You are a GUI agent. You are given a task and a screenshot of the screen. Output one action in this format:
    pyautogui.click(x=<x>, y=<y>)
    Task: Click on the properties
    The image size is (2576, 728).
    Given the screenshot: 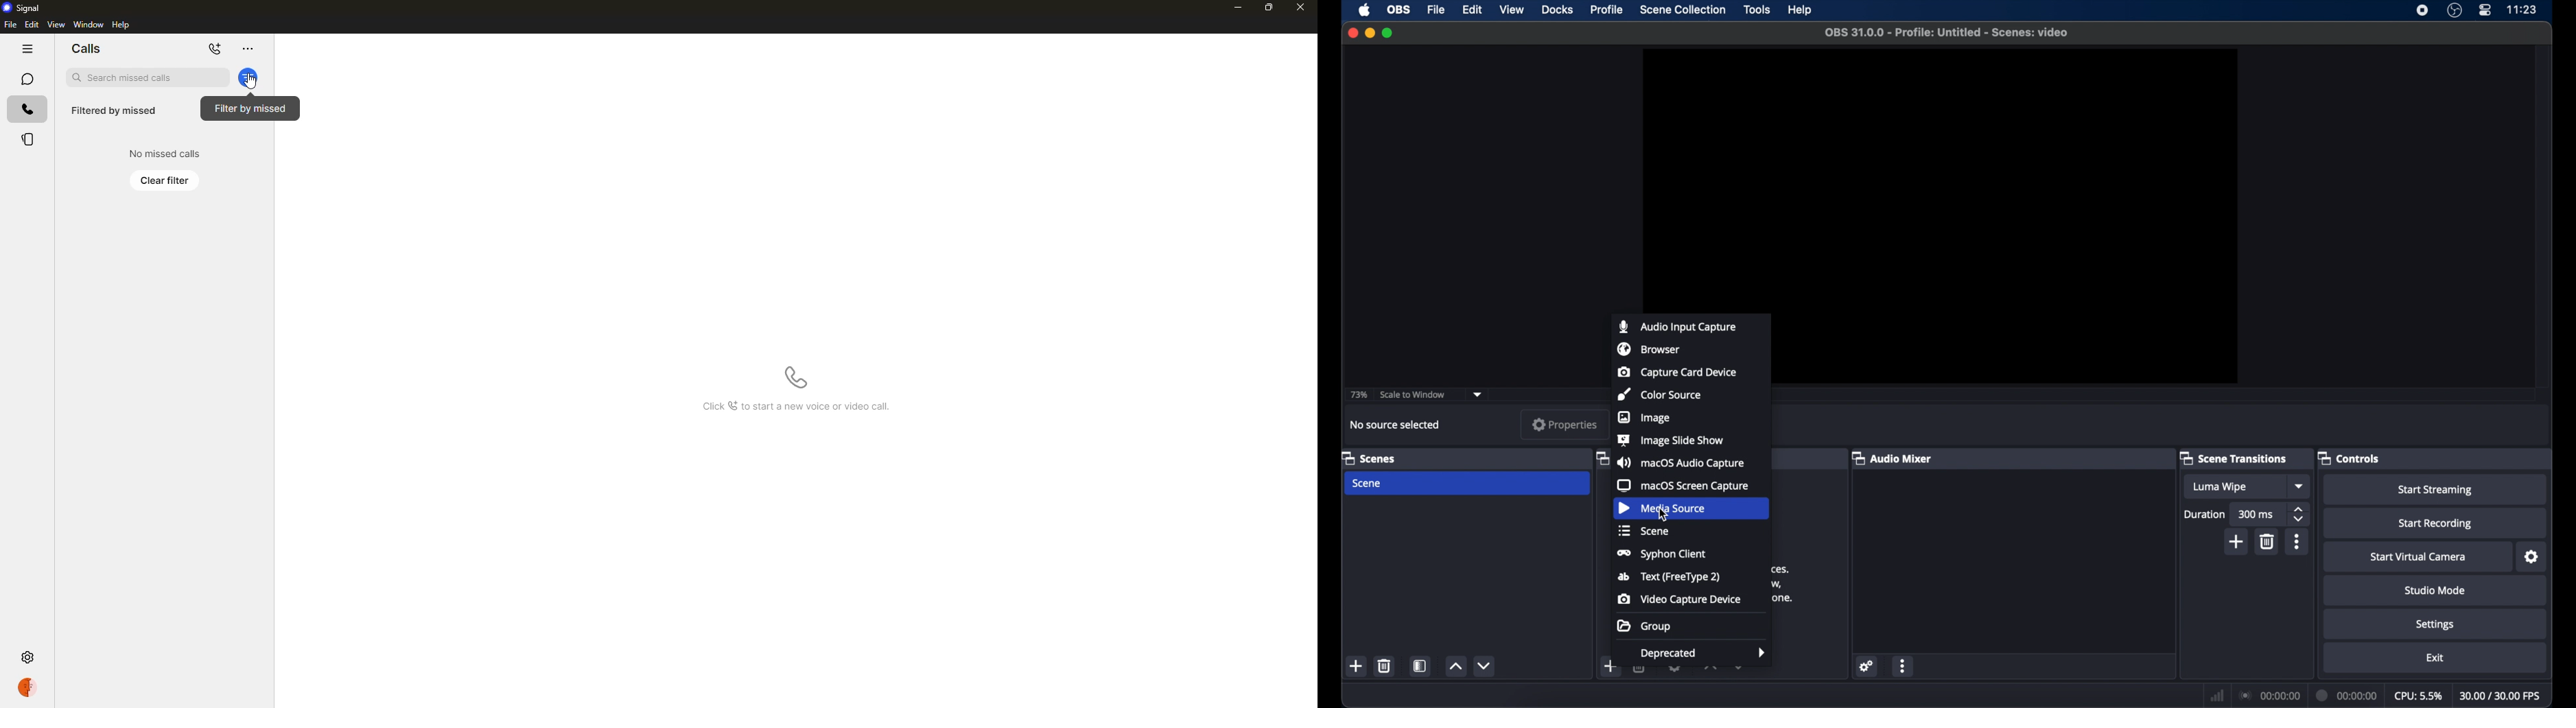 What is the action you would take?
    pyautogui.click(x=1565, y=423)
    